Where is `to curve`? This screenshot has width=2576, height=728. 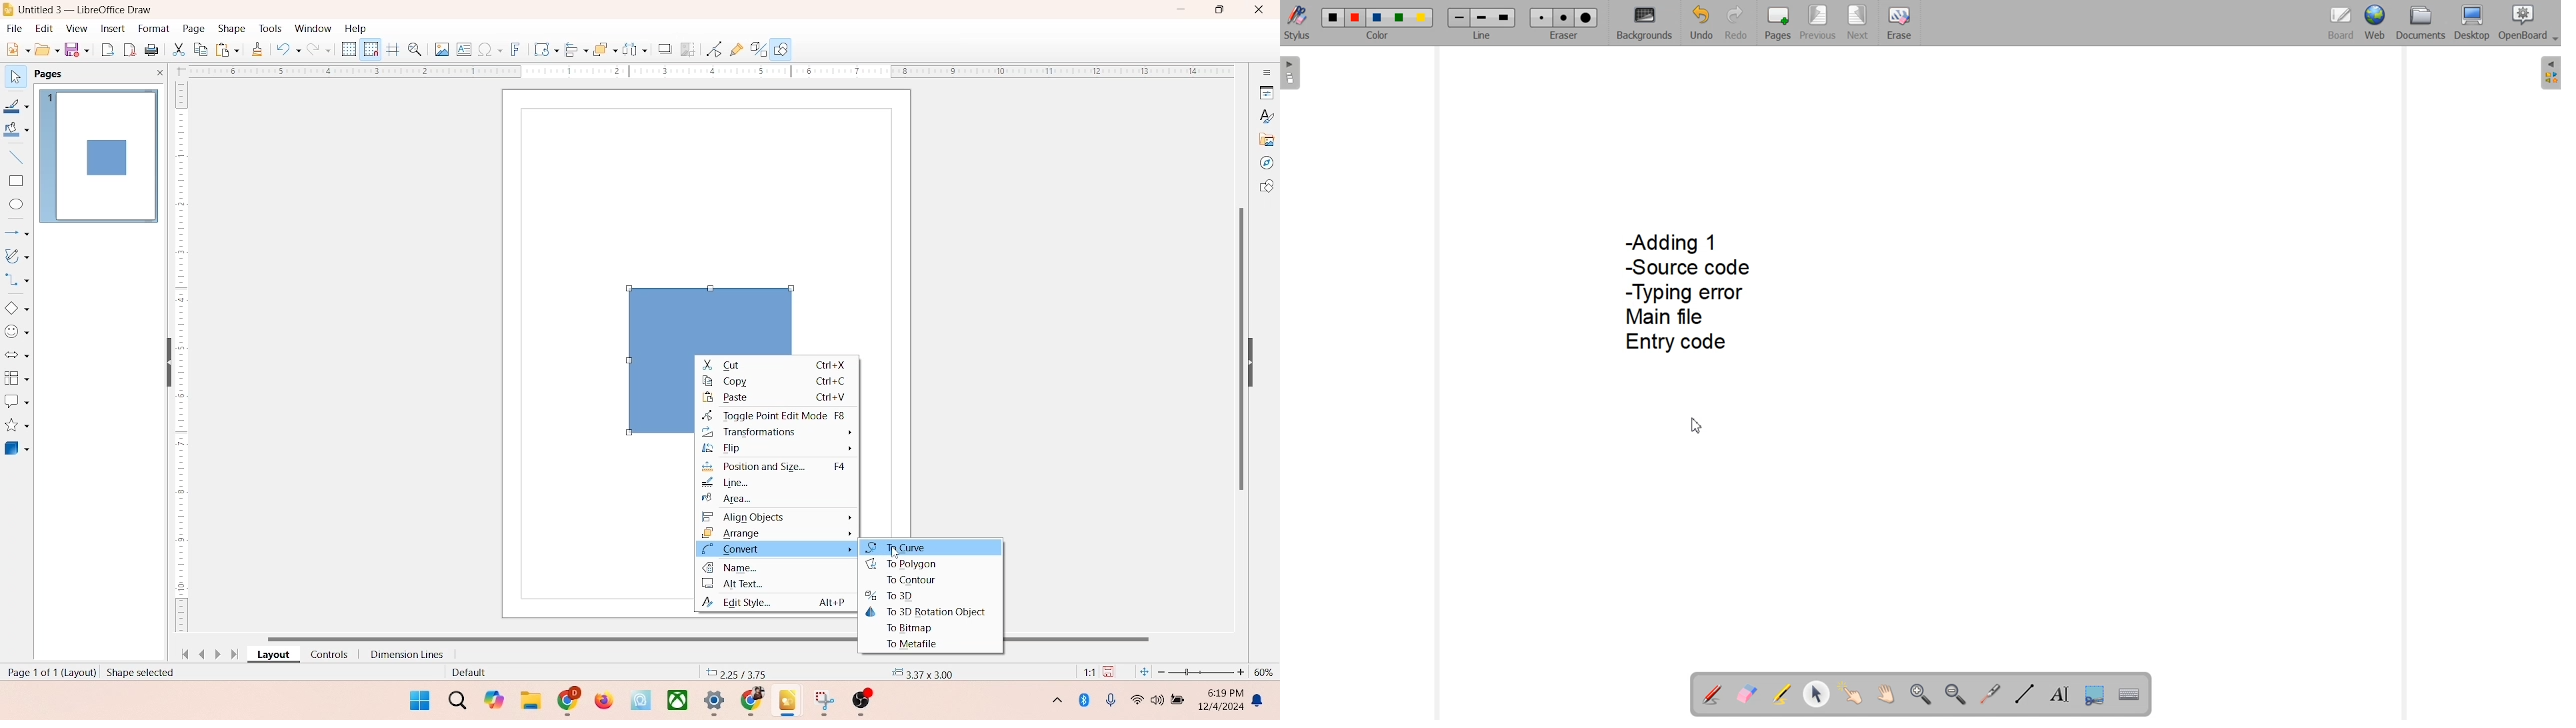
to curve is located at coordinates (931, 549).